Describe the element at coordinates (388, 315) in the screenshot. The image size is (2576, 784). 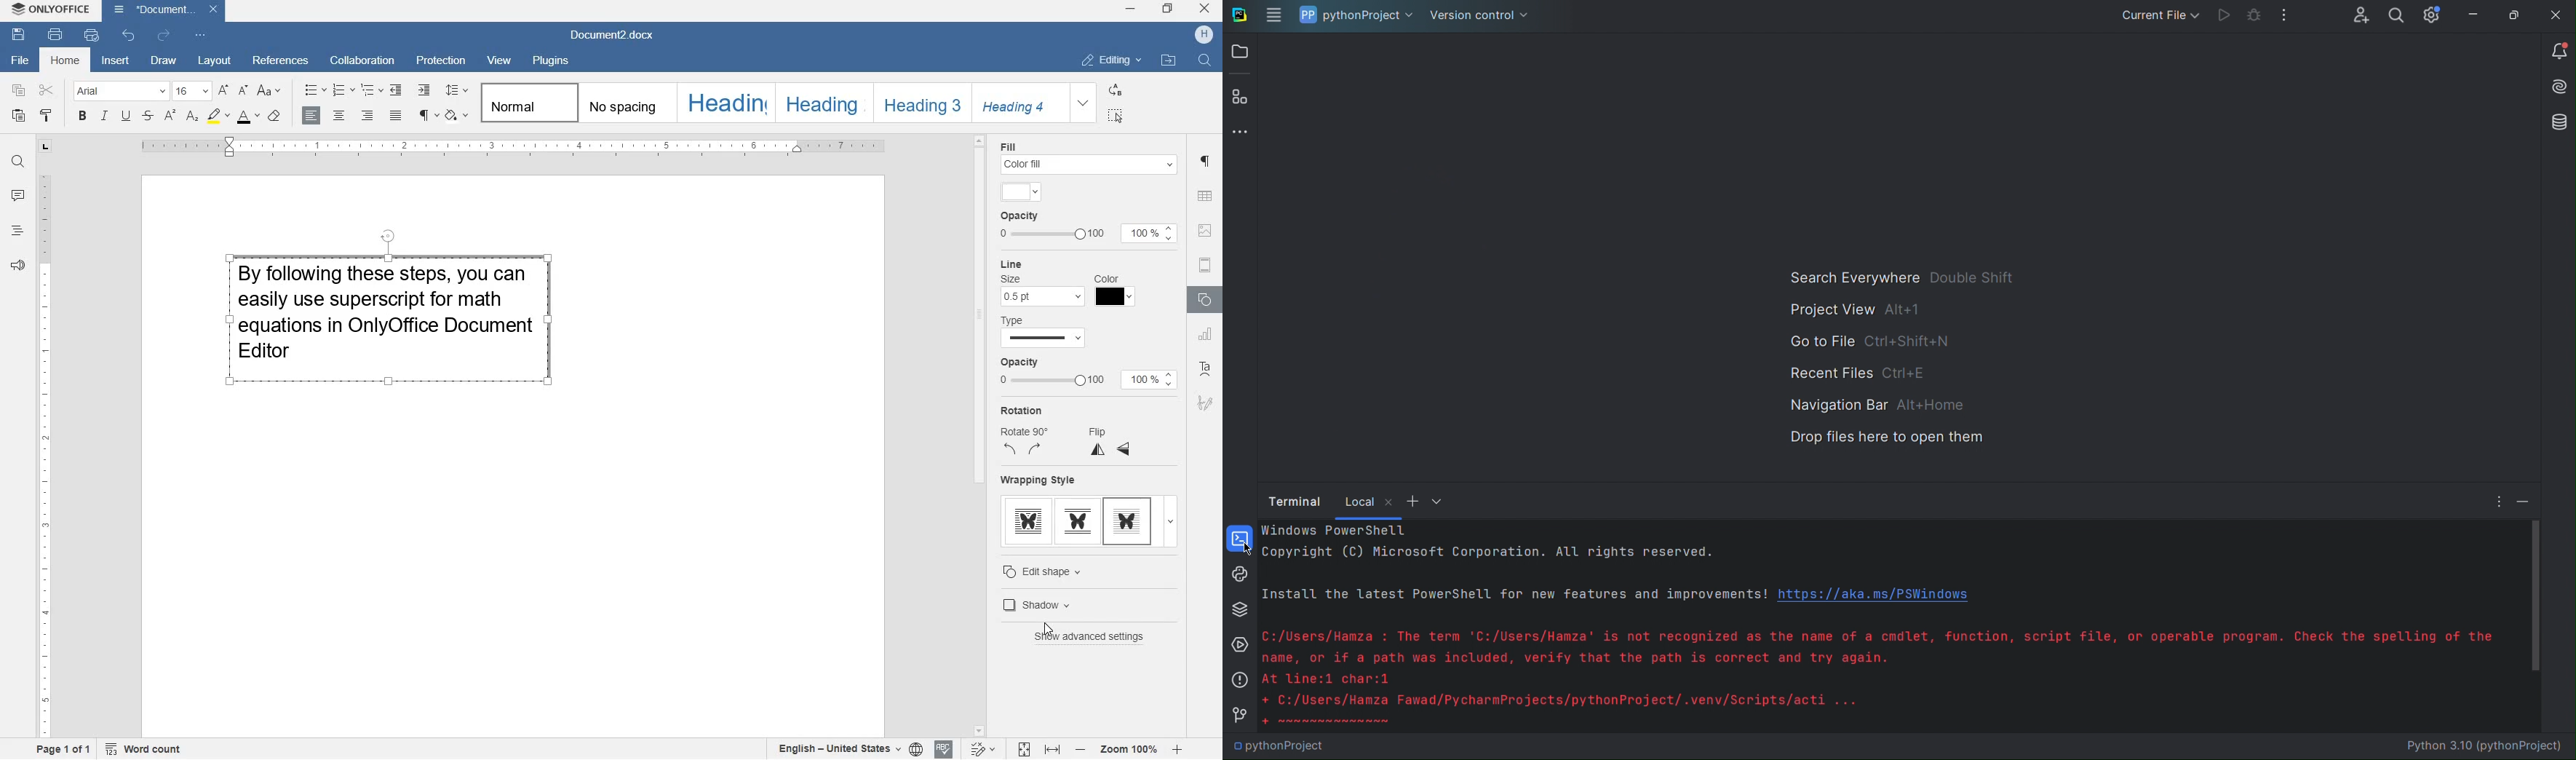
I see `SHADOW ADDED TO BLOCK OF TEXT written by user highlighted` at that location.